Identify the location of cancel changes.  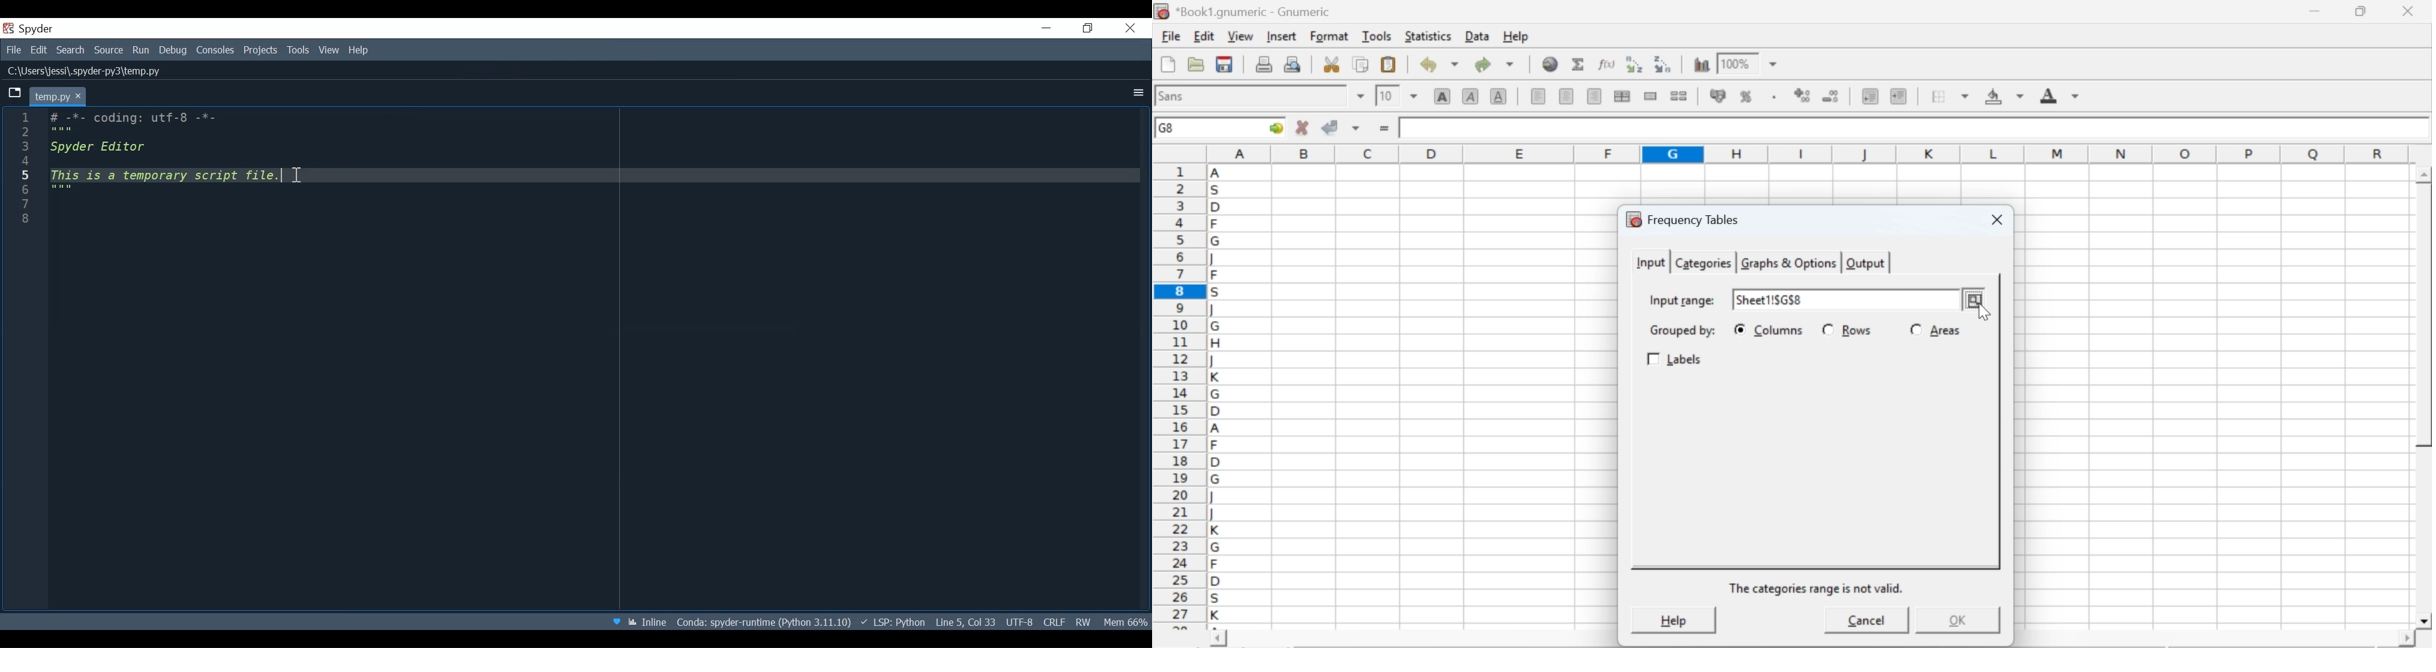
(1303, 127).